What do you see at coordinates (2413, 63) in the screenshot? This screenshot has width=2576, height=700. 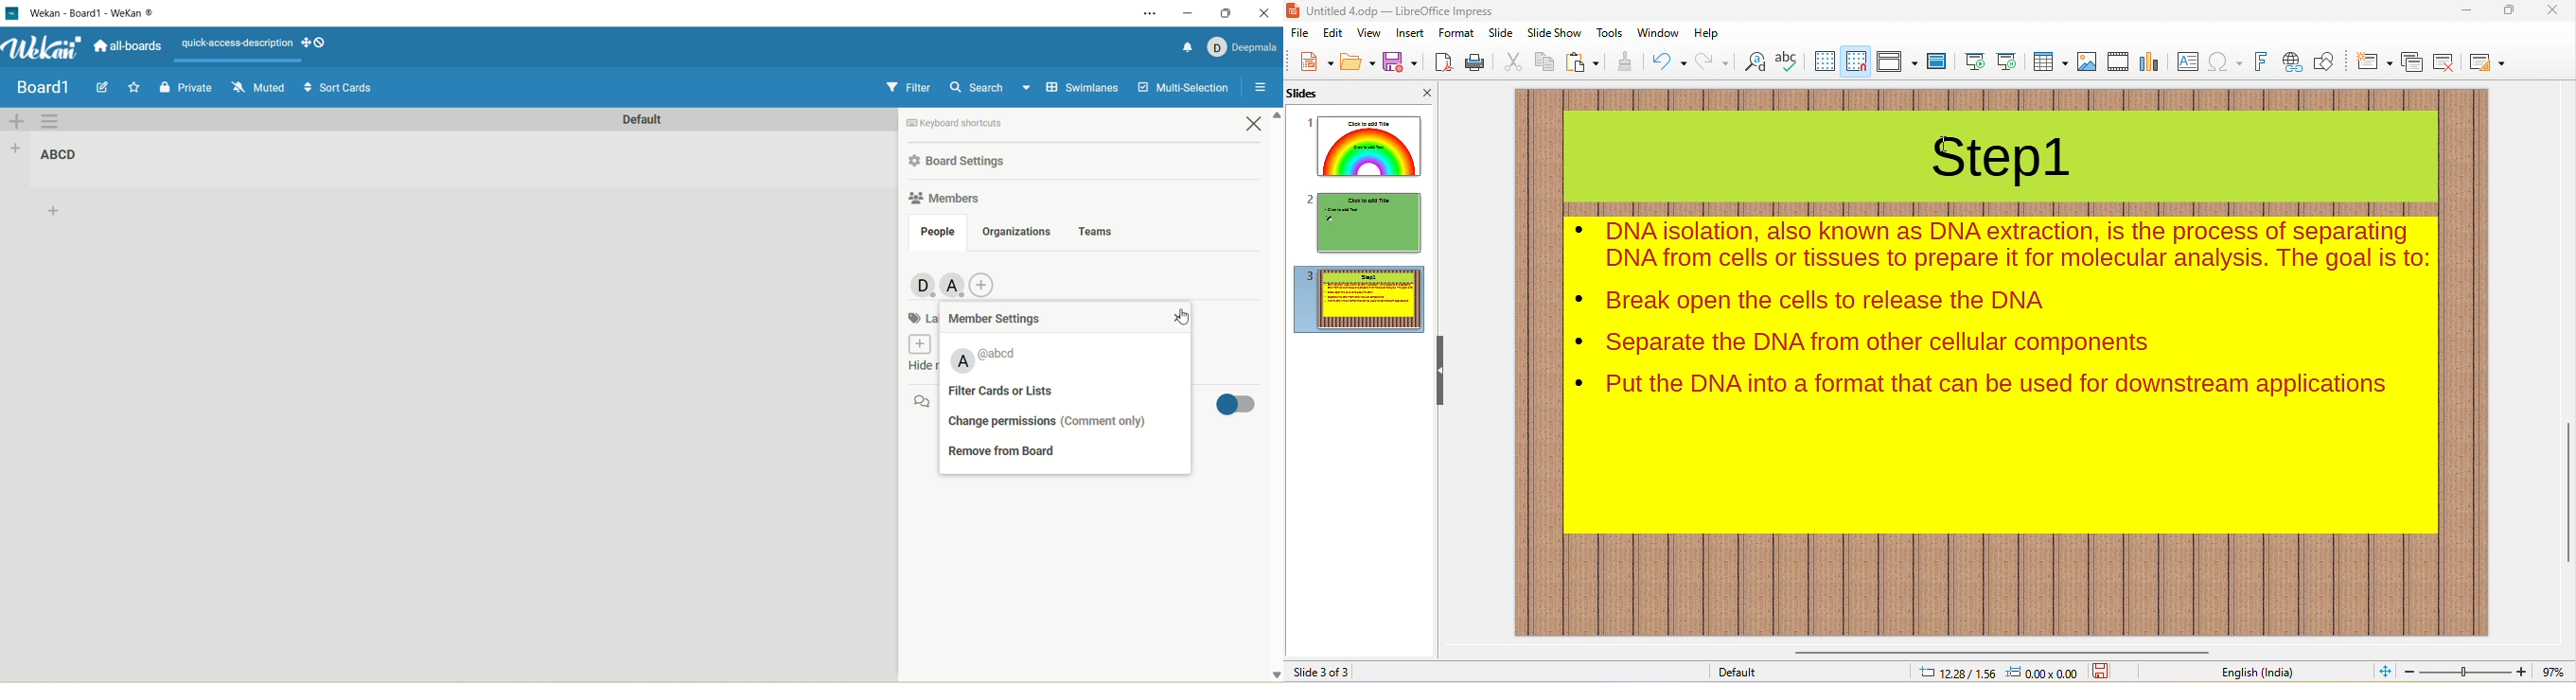 I see `duplicate slide` at bounding box center [2413, 63].